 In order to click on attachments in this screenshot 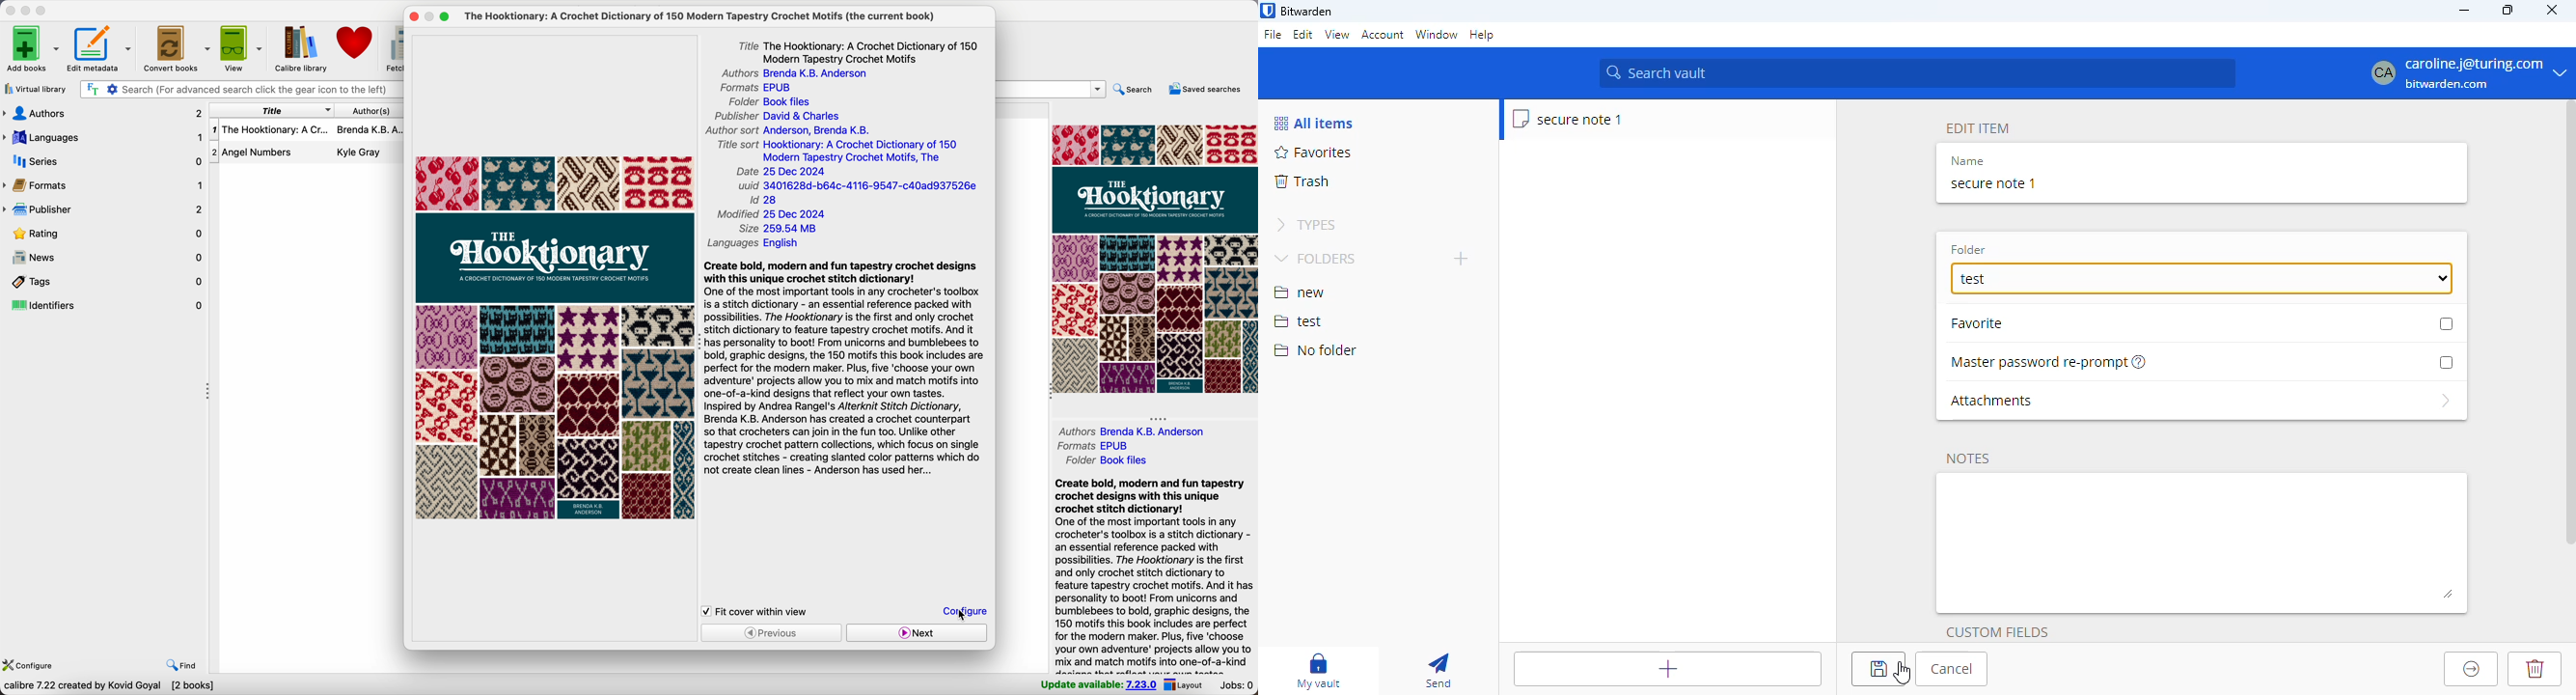, I will do `click(2202, 401)`.